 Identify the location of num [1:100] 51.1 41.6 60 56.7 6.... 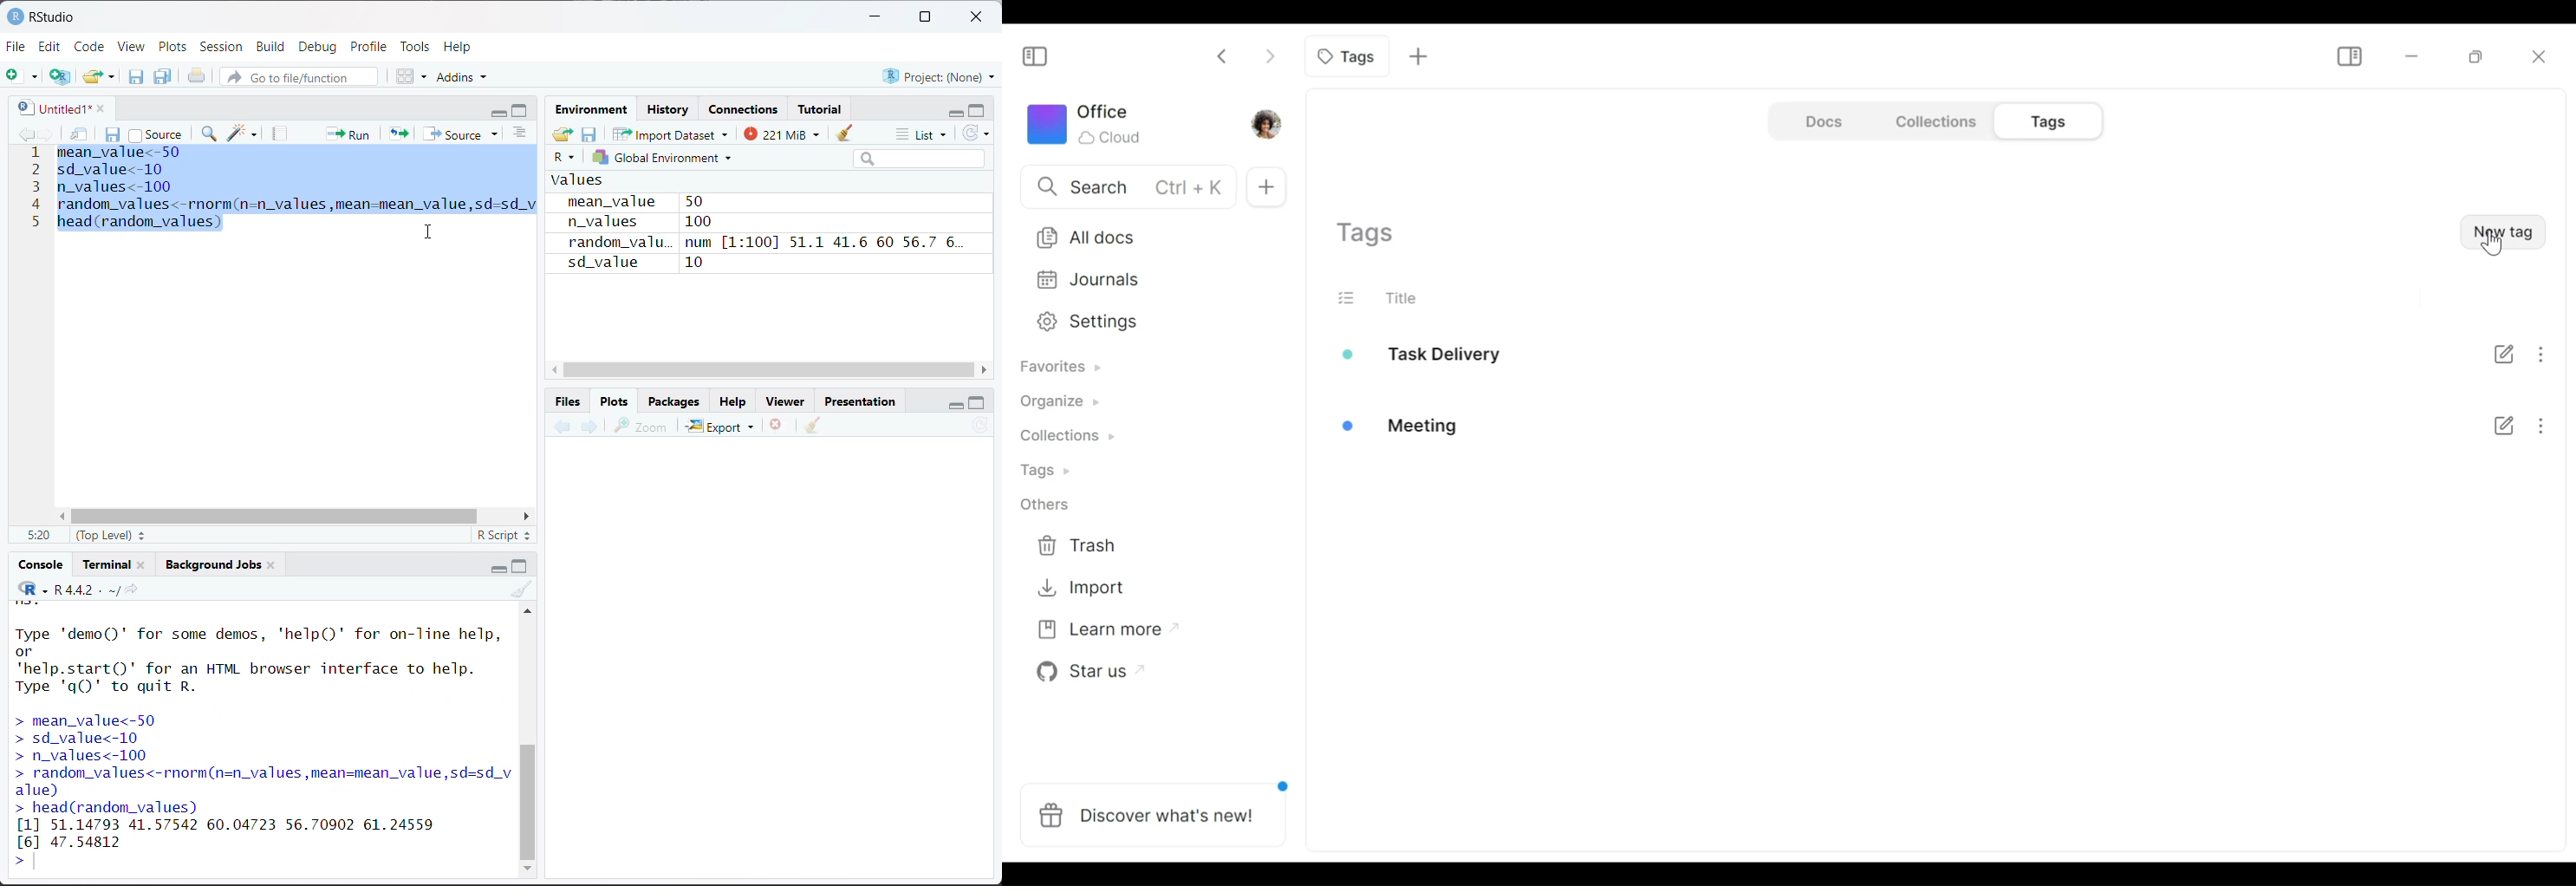
(827, 242).